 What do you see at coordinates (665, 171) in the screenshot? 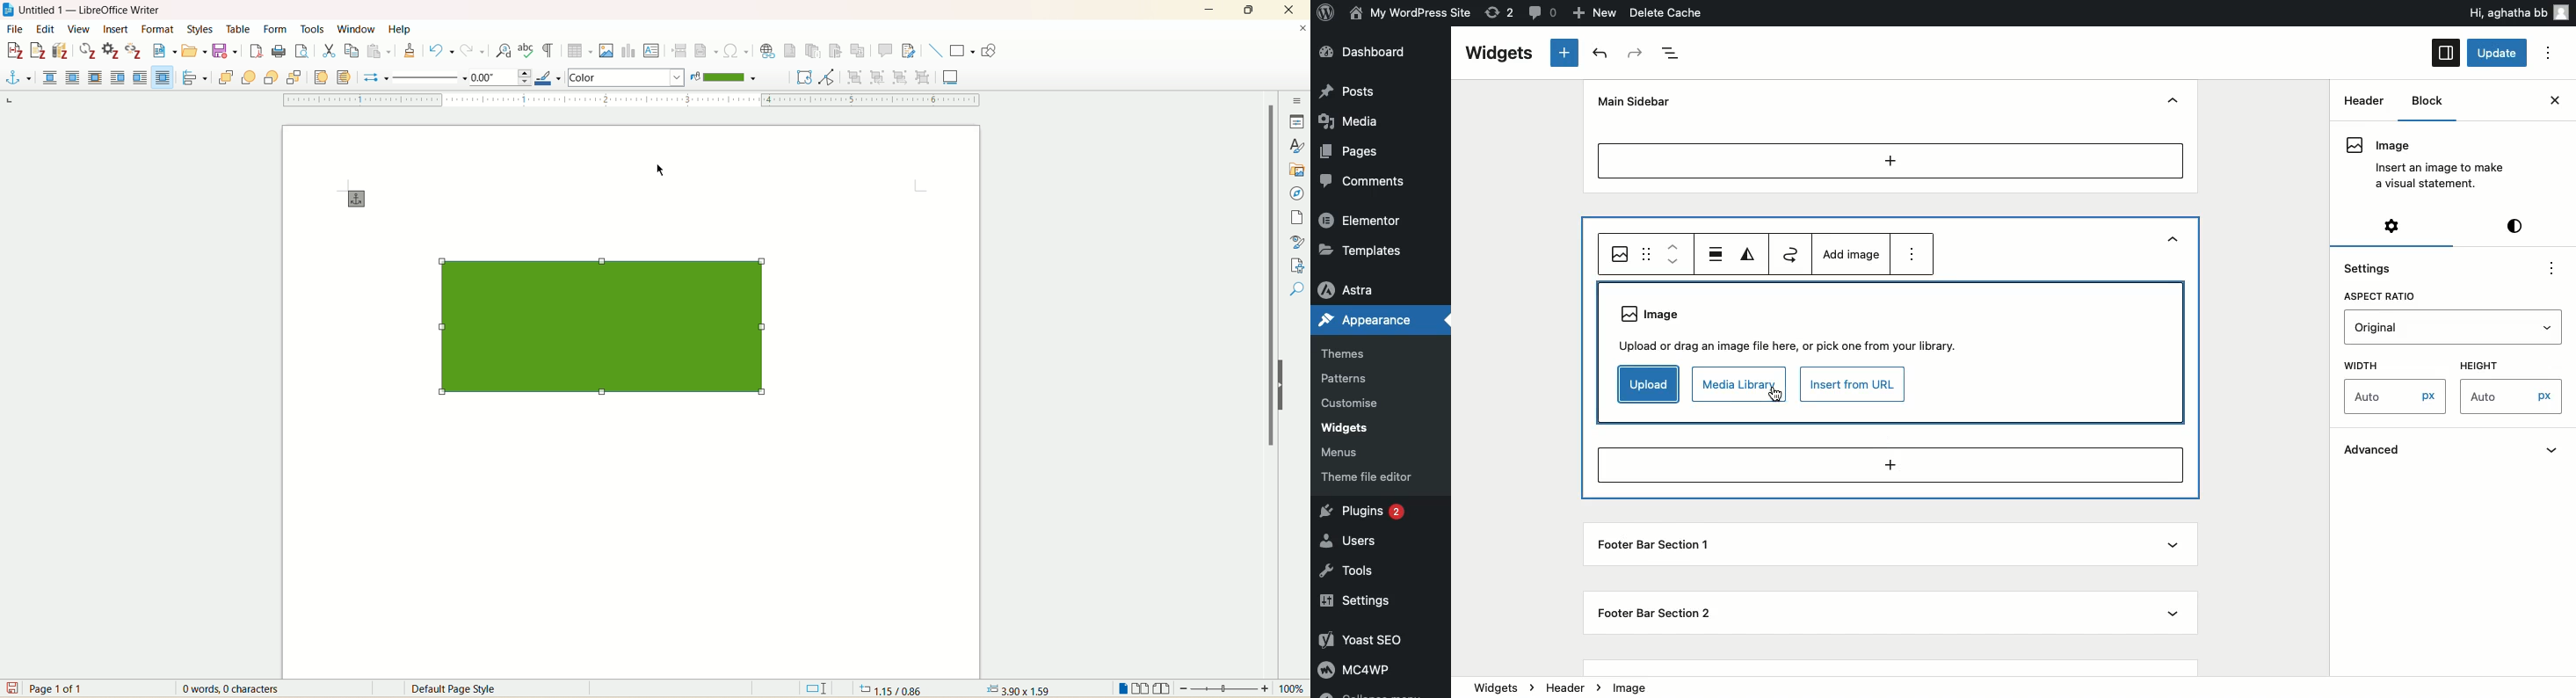
I see `cursor` at bounding box center [665, 171].